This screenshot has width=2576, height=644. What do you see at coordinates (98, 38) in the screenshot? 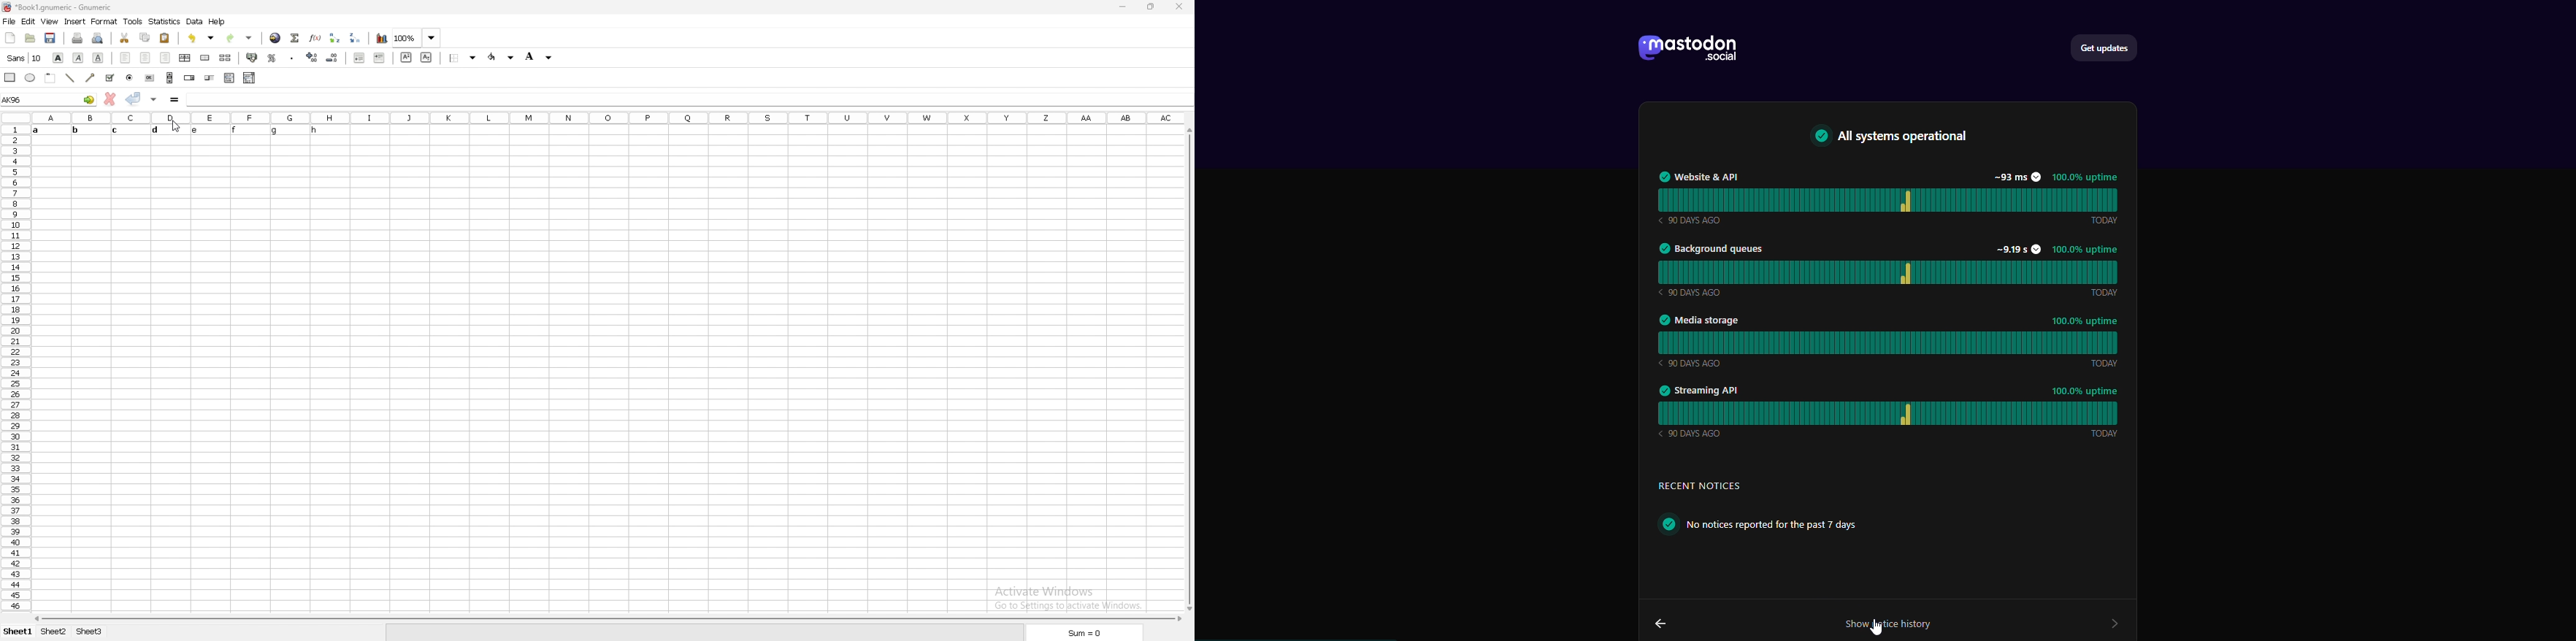
I see `print preview` at bounding box center [98, 38].